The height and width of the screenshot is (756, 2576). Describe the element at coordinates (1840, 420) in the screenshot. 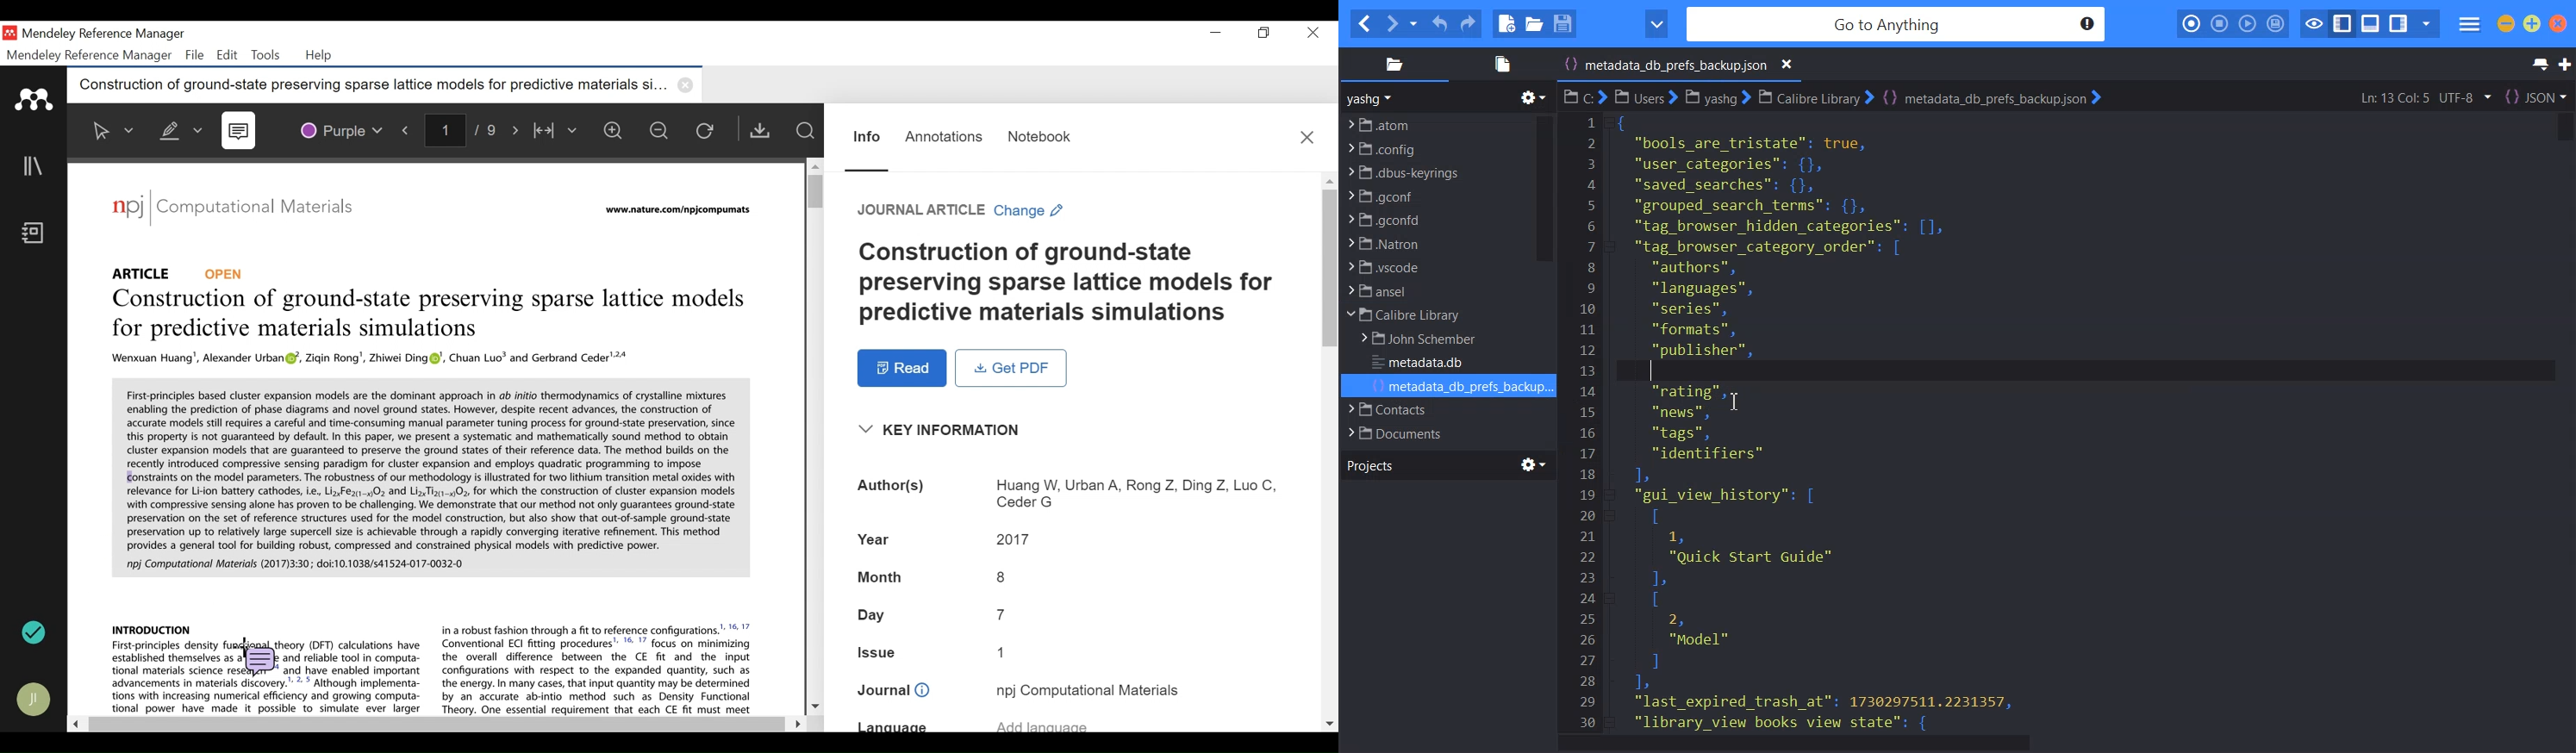

I see `metadata_db_pref_bakup ` at that location.